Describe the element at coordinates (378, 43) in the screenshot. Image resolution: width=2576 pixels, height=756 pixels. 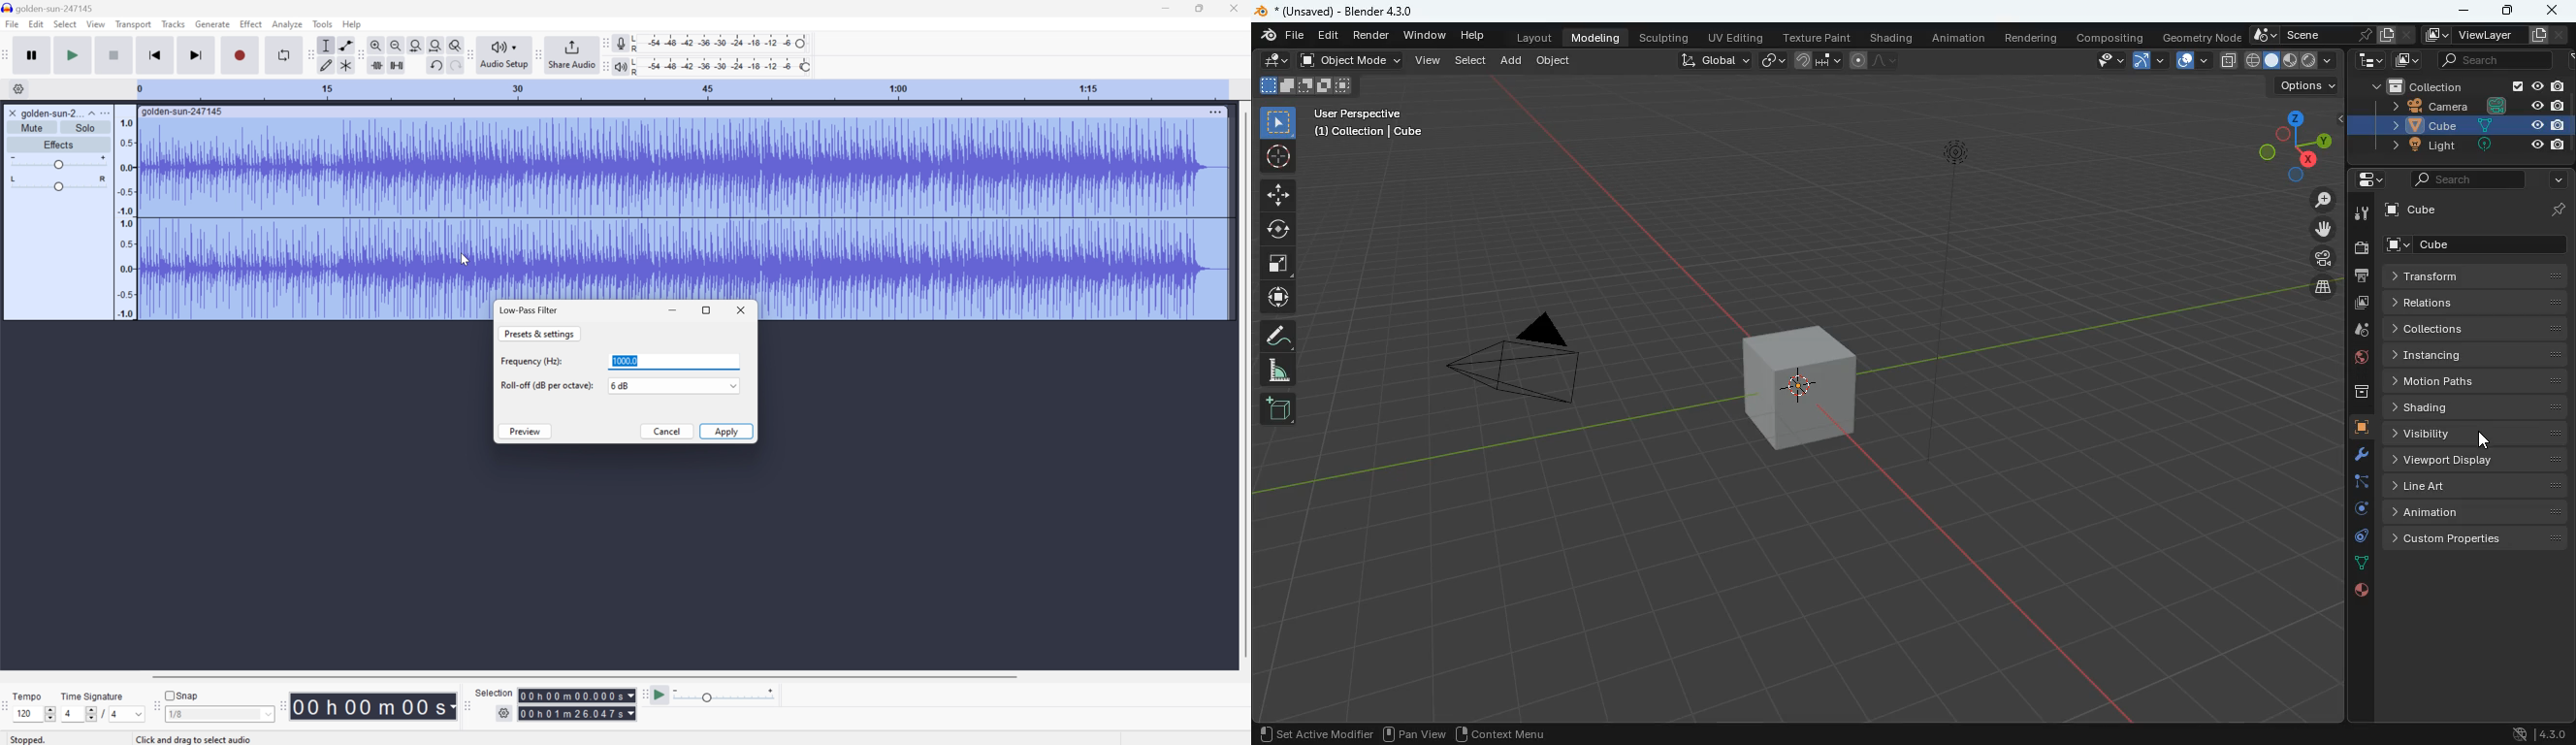
I see `Zoom in` at that location.